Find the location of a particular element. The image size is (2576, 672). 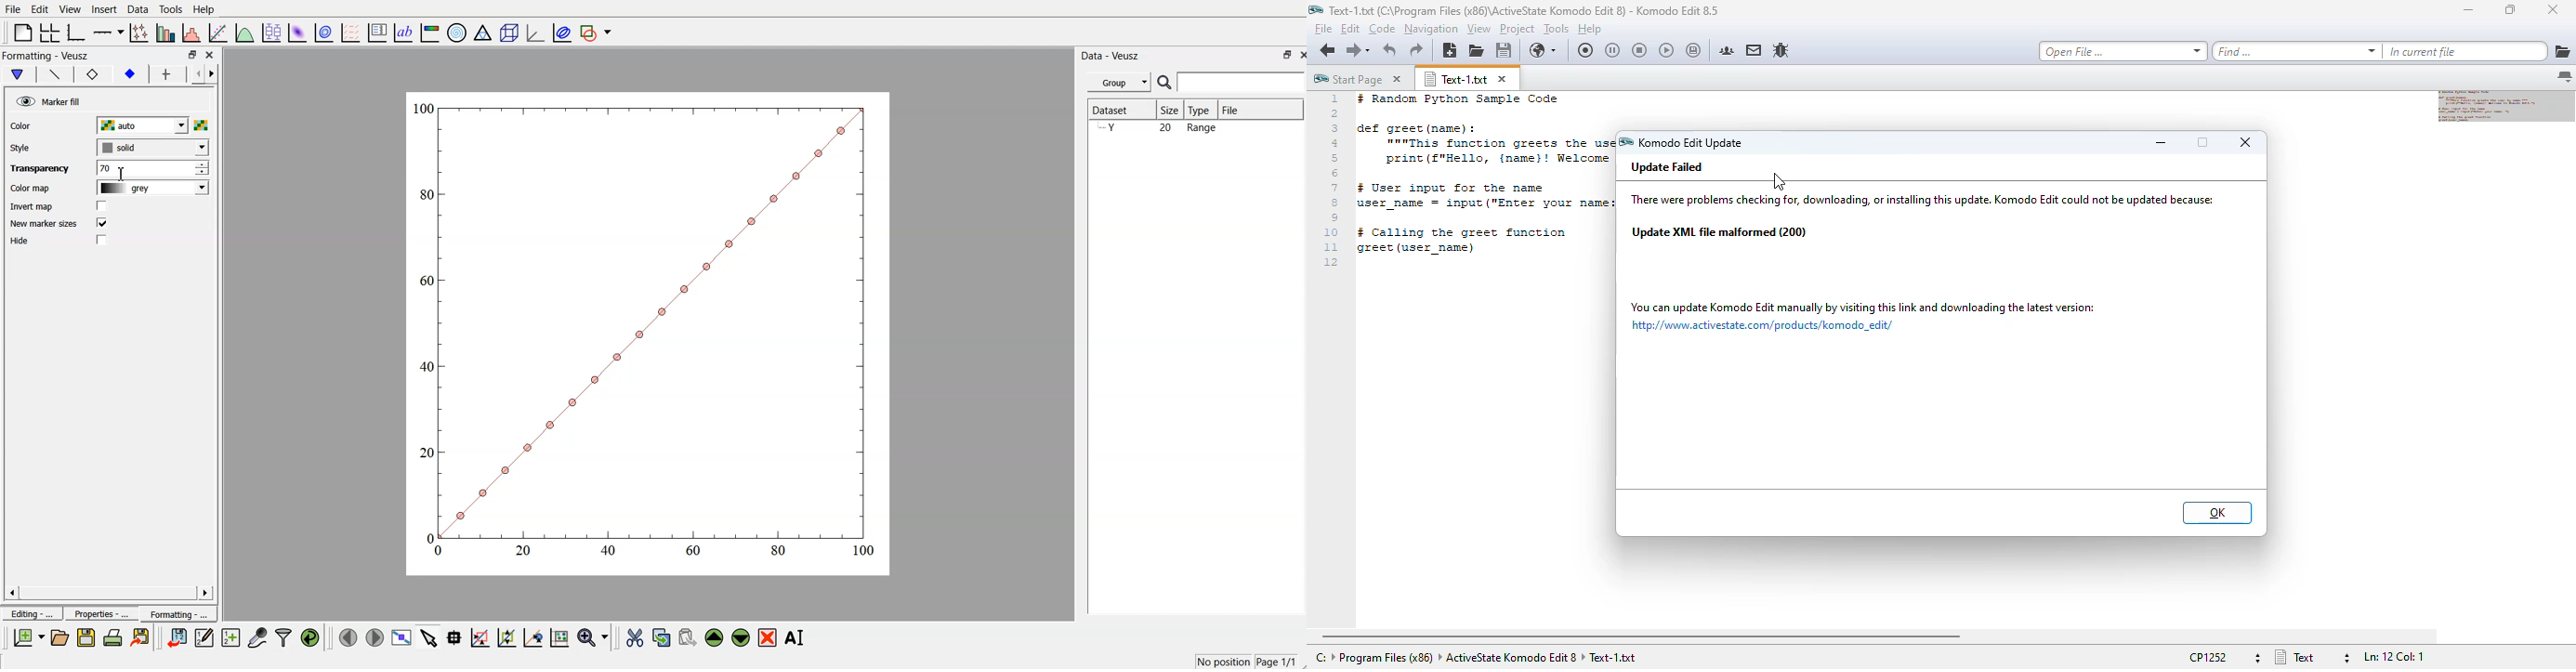

plot a function is located at coordinates (245, 32).